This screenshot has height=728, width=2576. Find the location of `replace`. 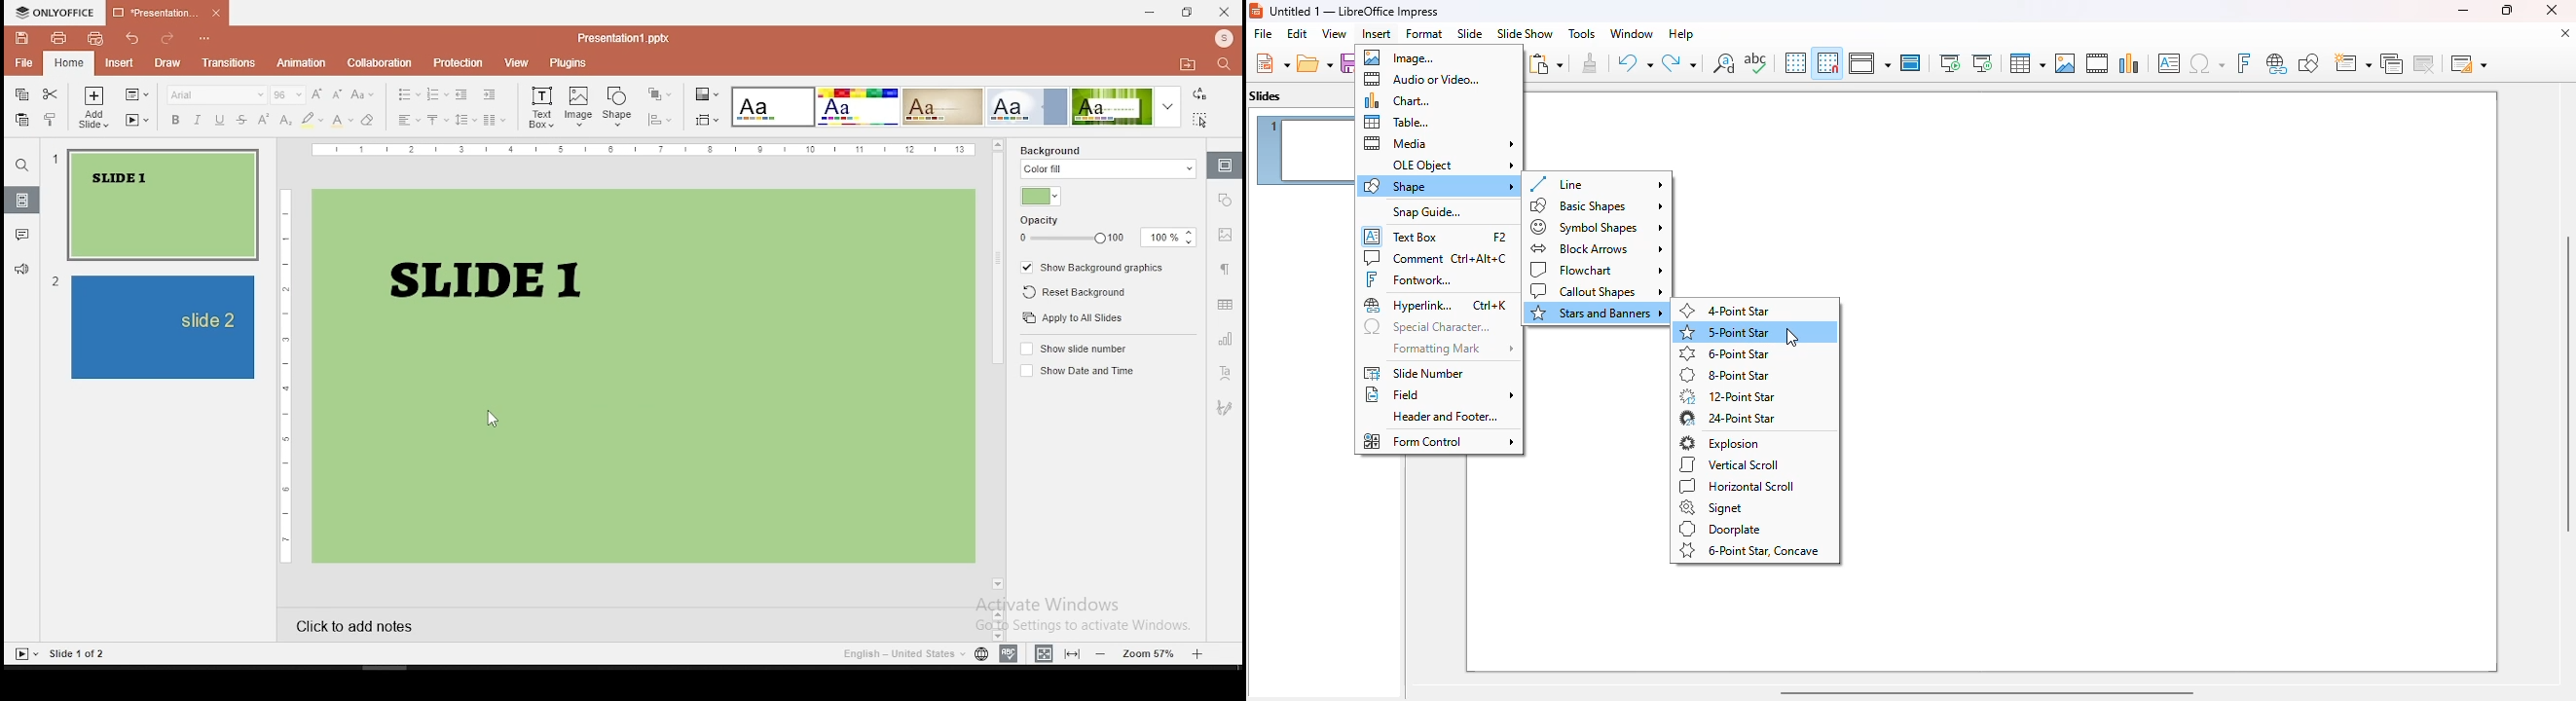

replace is located at coordinates (1200, 93).